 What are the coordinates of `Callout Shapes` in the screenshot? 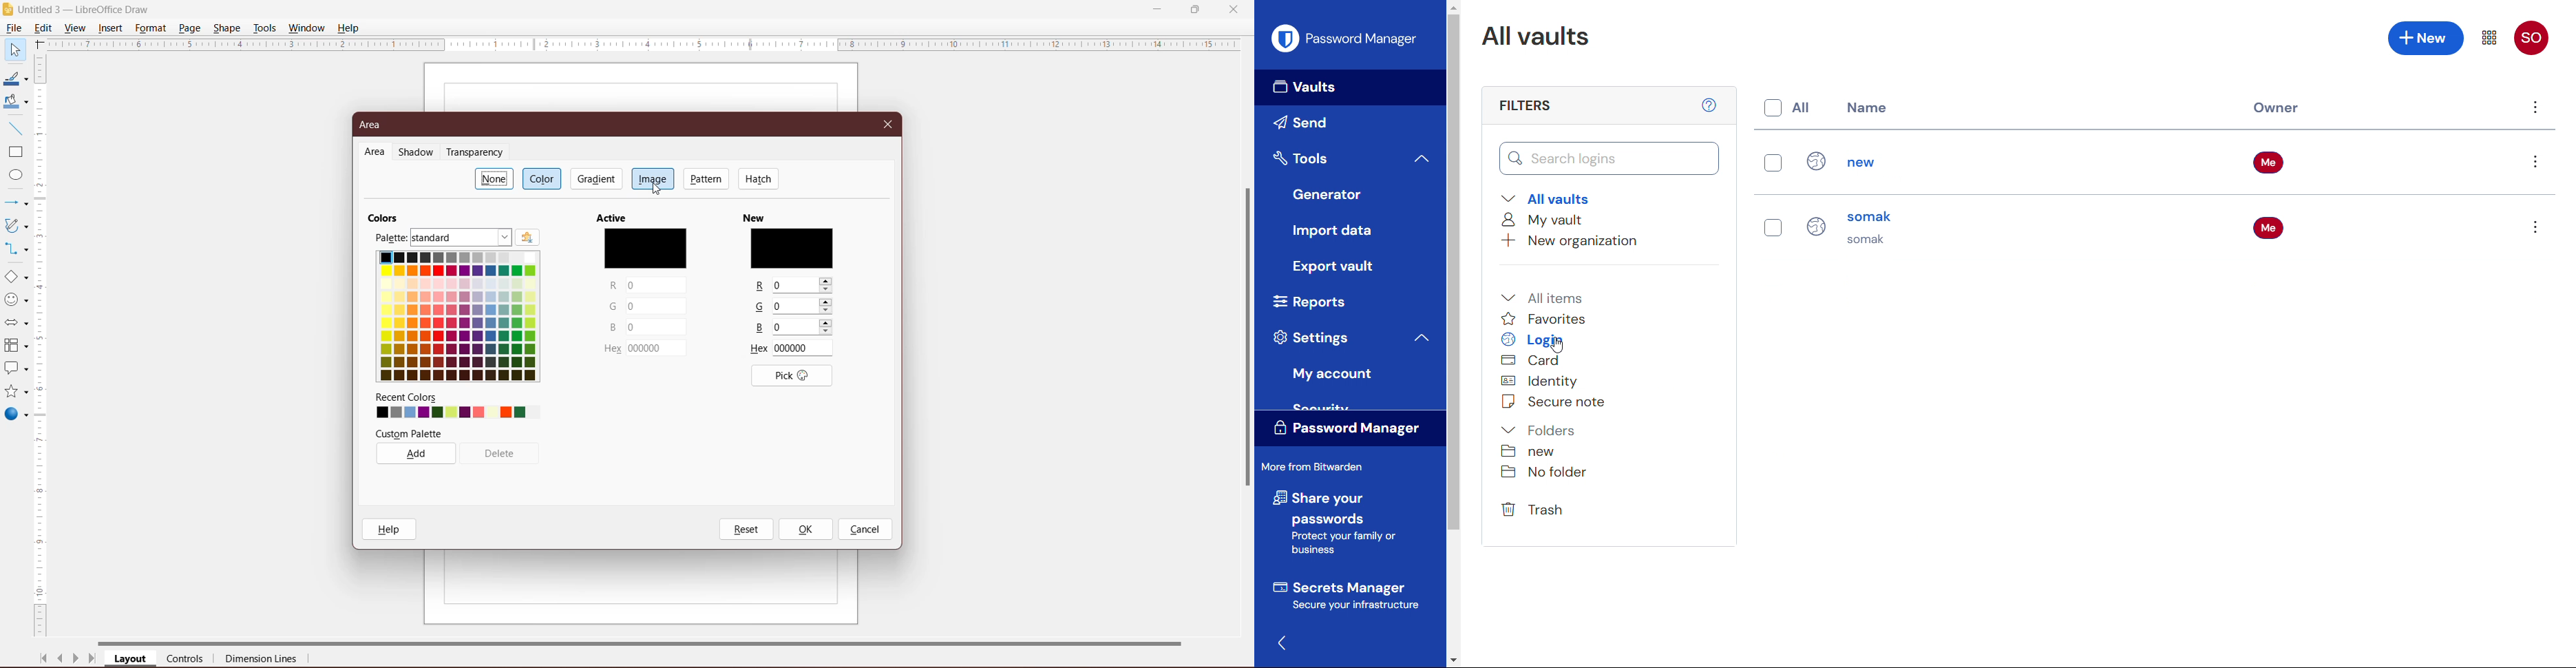 It's located at (15, 369).